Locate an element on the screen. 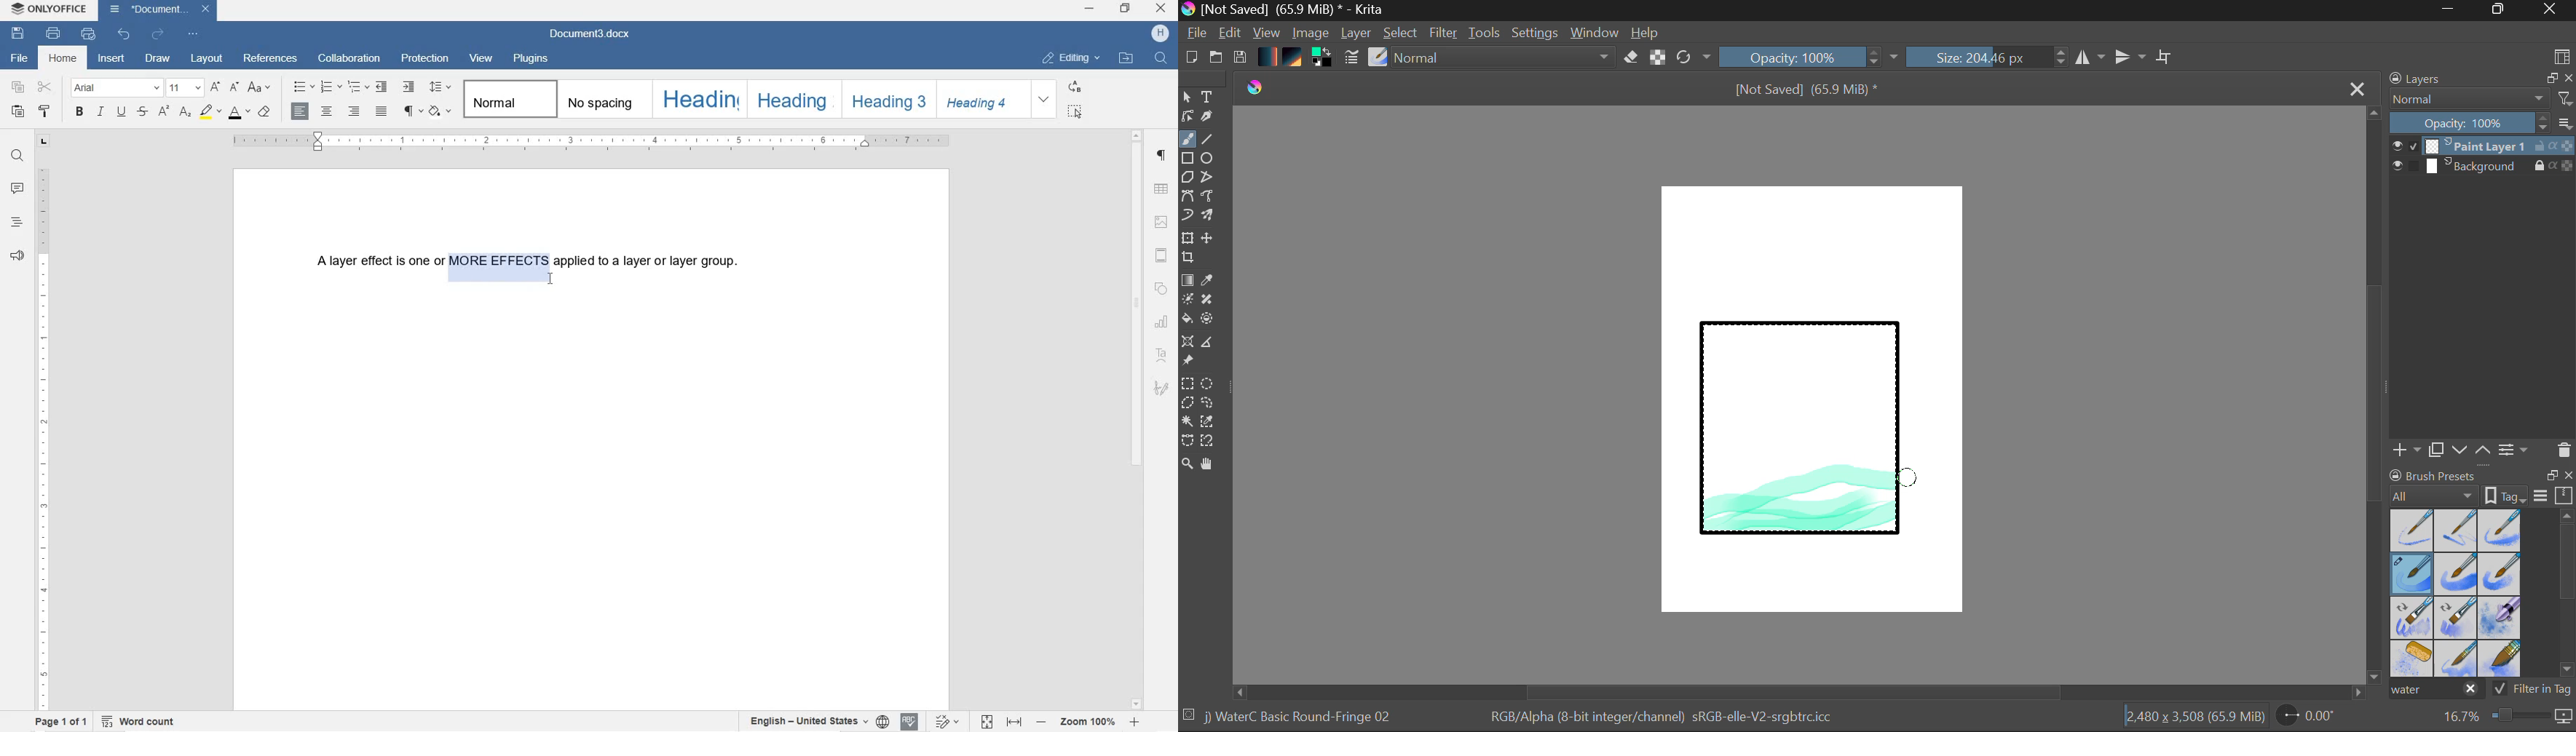 This screenshot has width=2576, height=756. CUT is located at coordinates (45, 87).